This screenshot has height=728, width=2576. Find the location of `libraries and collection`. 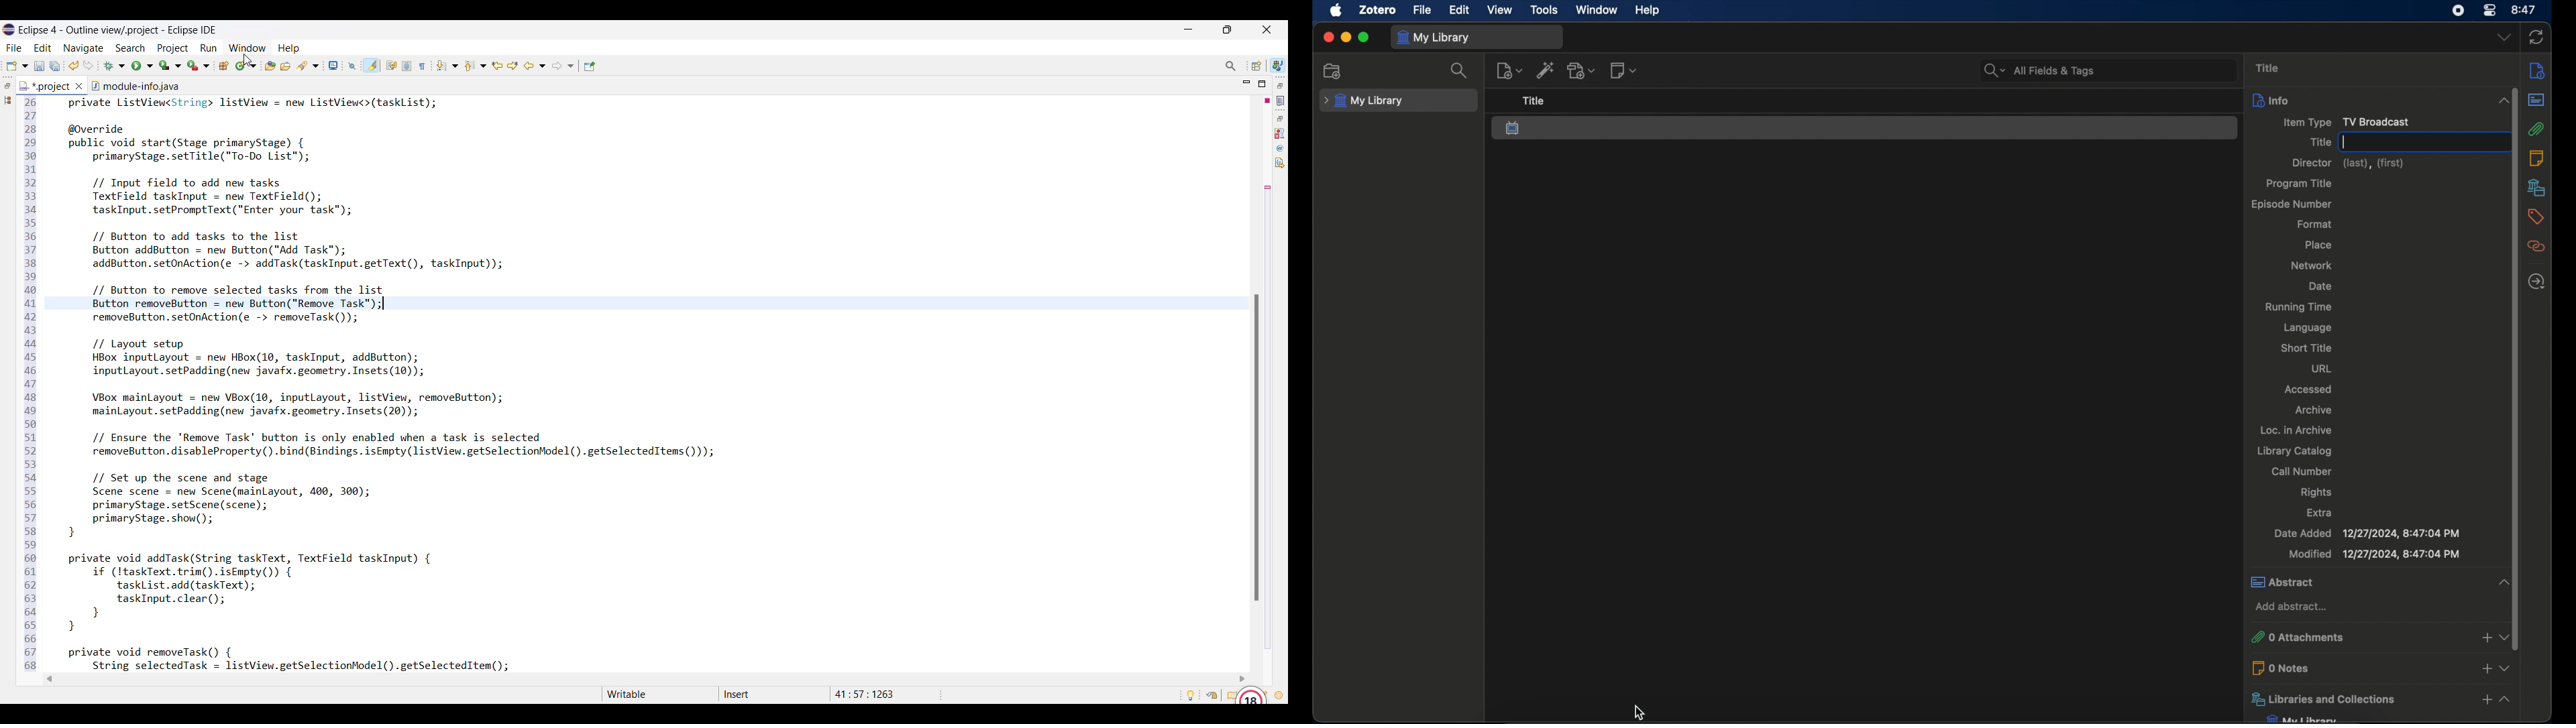

libraries and collection is located at coordinates (2357, 700).